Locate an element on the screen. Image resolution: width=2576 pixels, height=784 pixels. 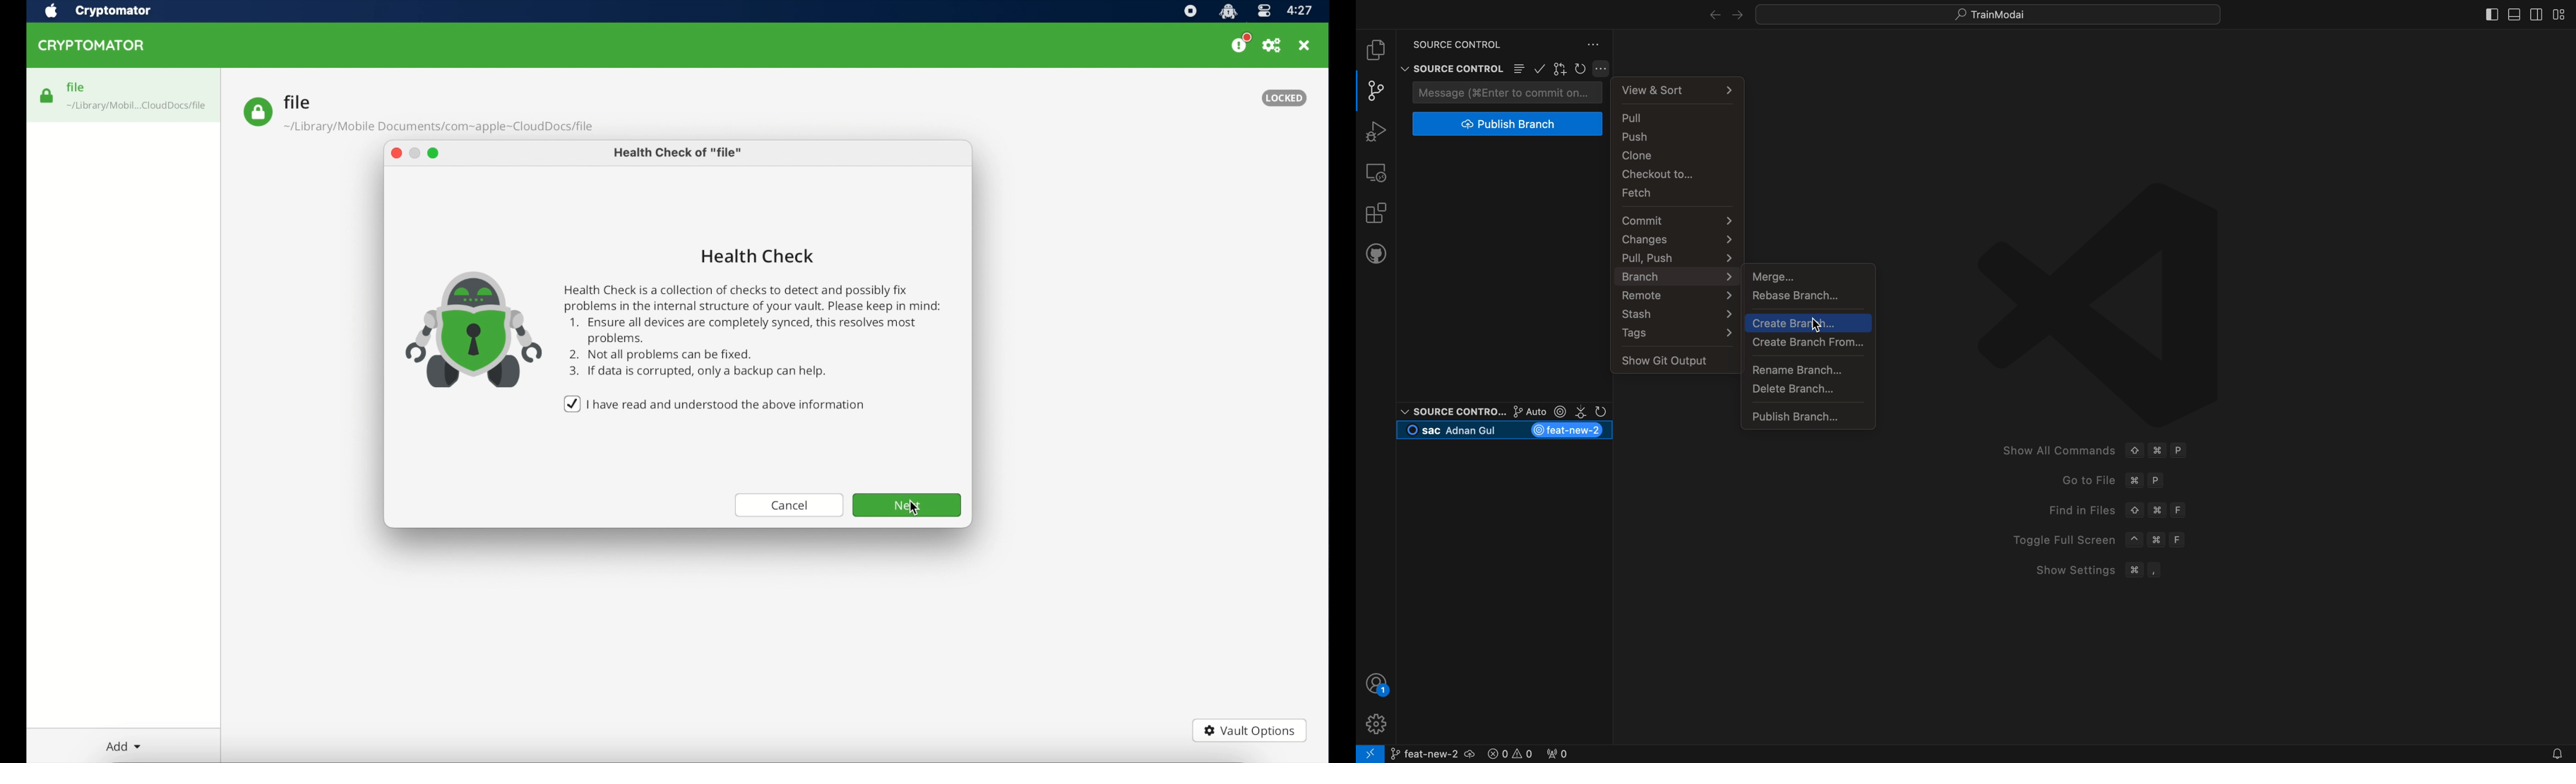
branch is located at coordinates (1674, 276).